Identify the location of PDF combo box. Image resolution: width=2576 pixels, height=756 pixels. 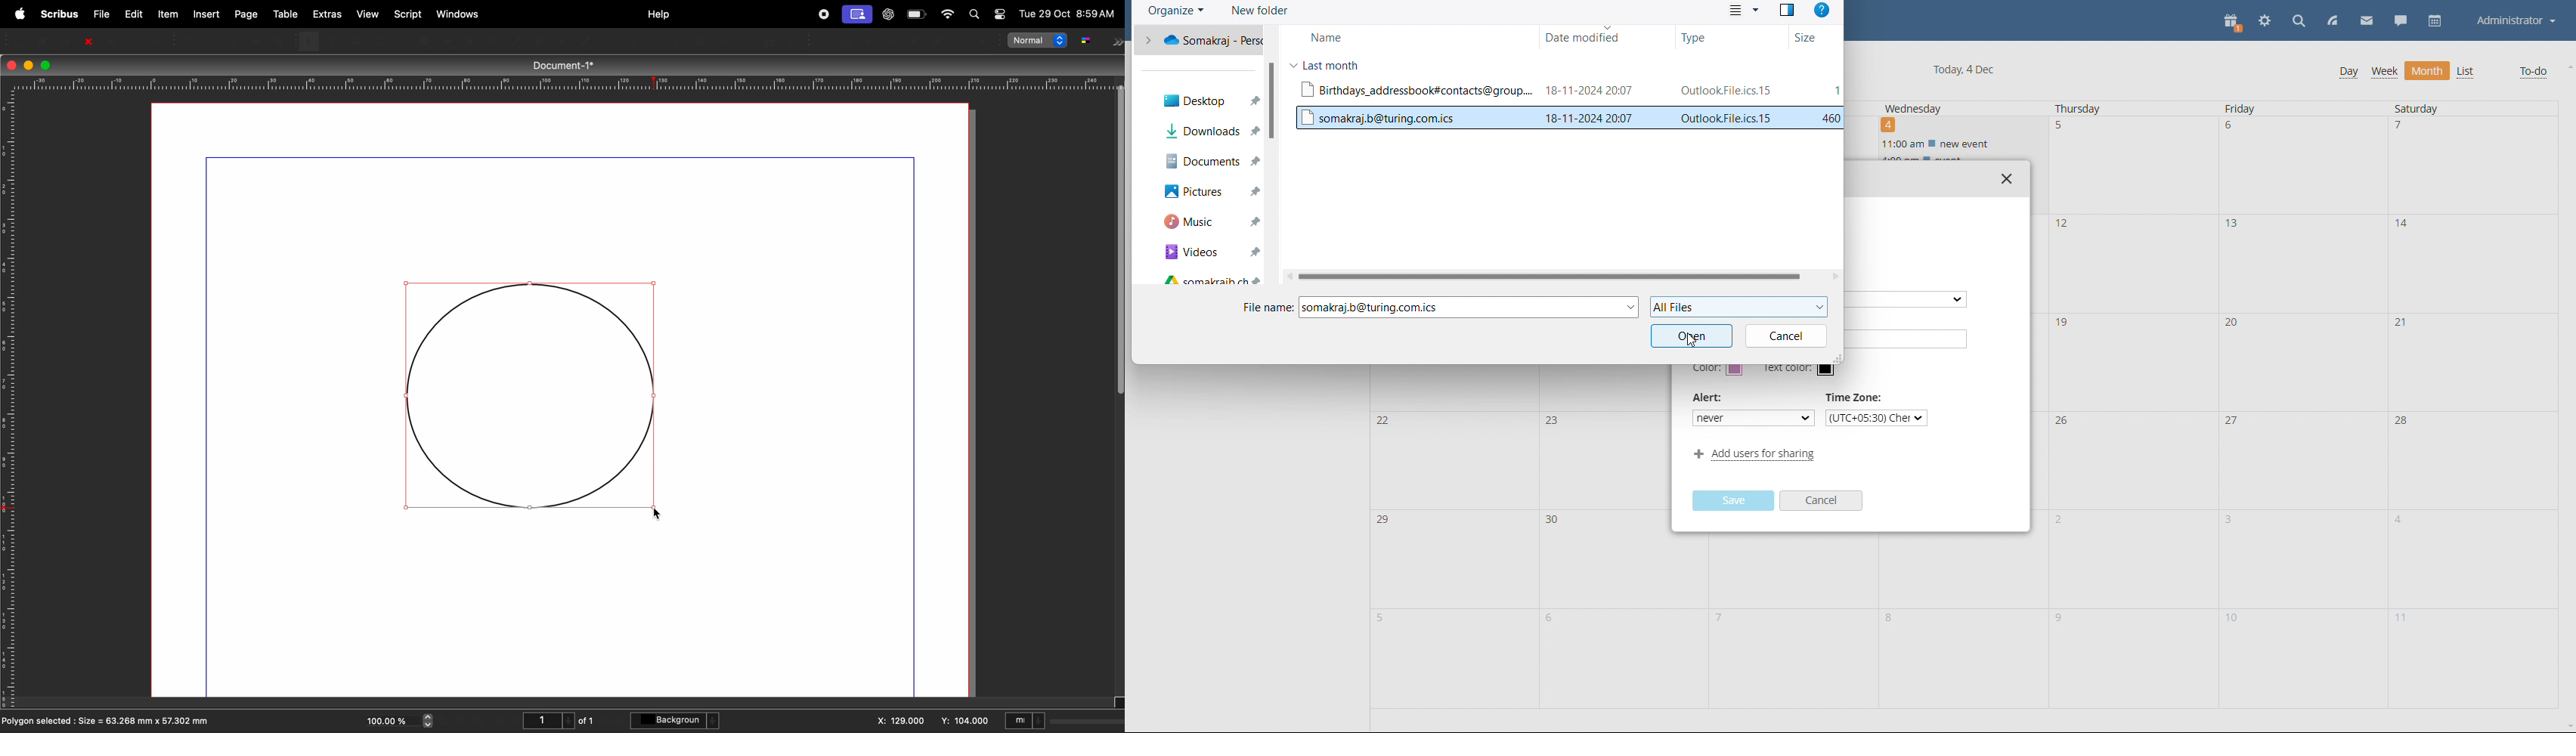
(915, 41).